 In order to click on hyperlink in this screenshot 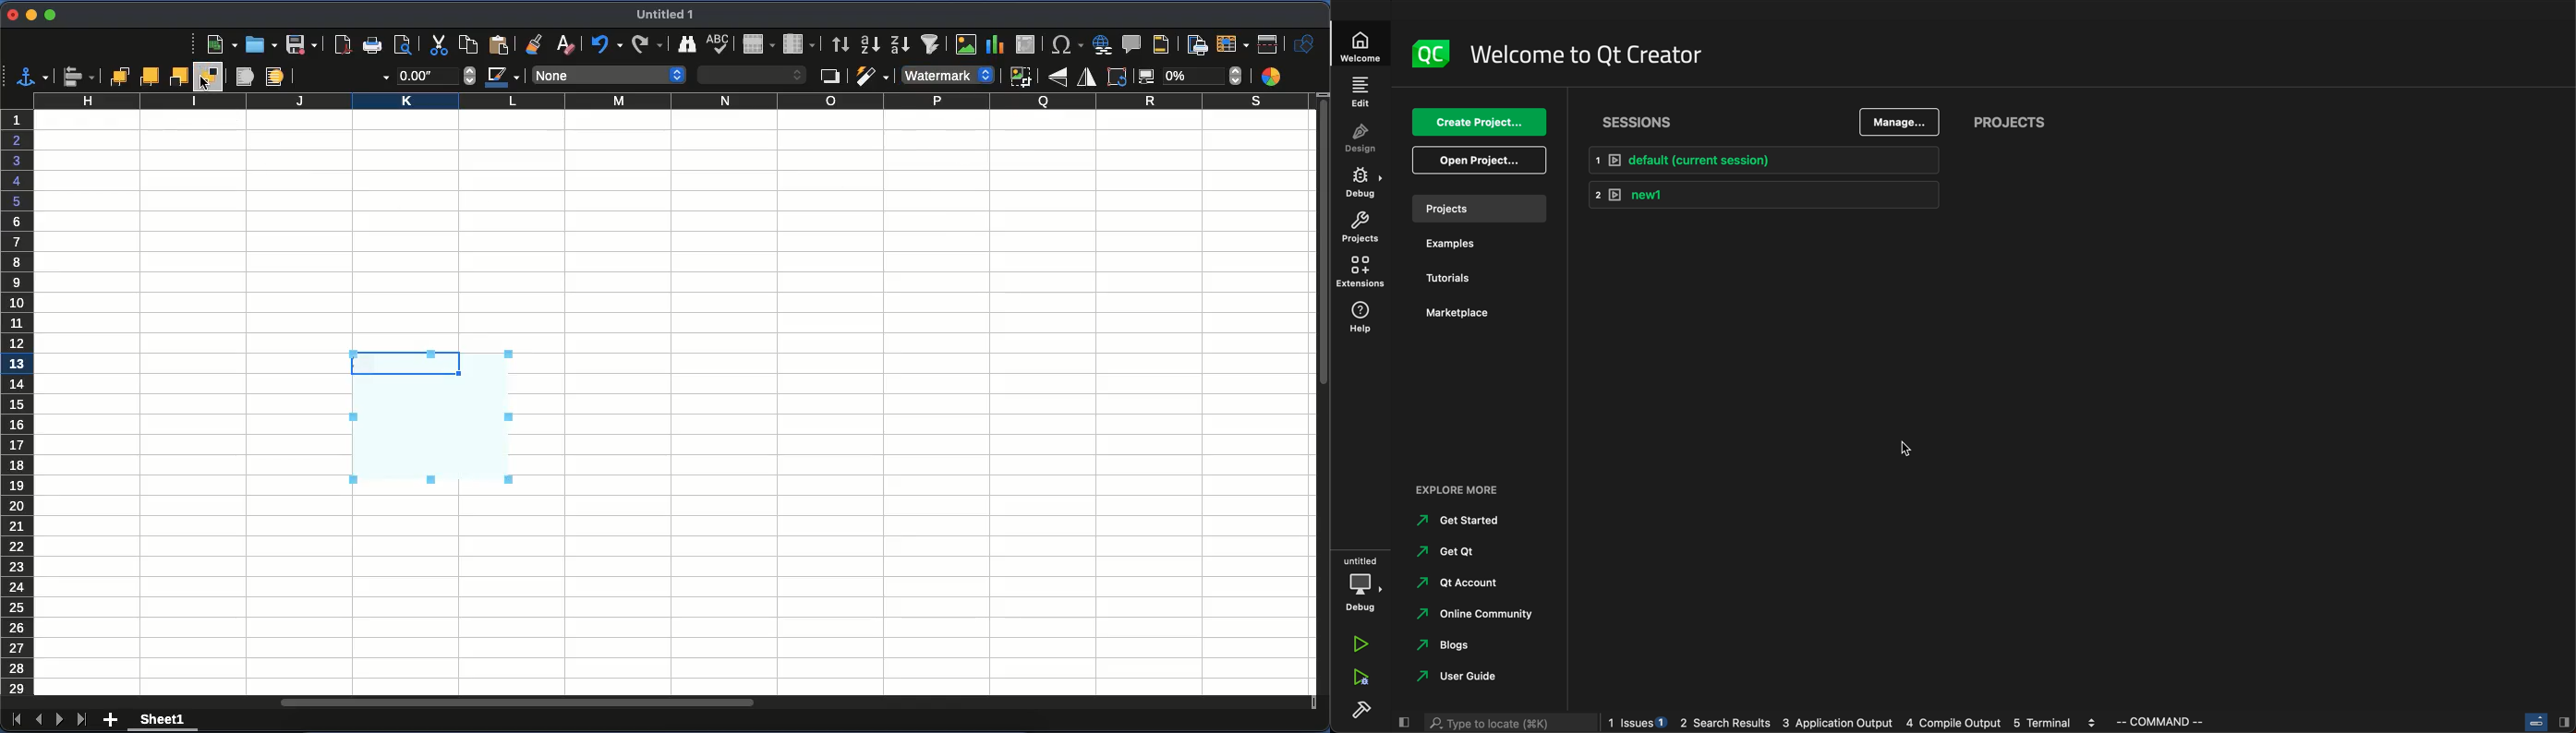, I will do `click(1102, 44)`.